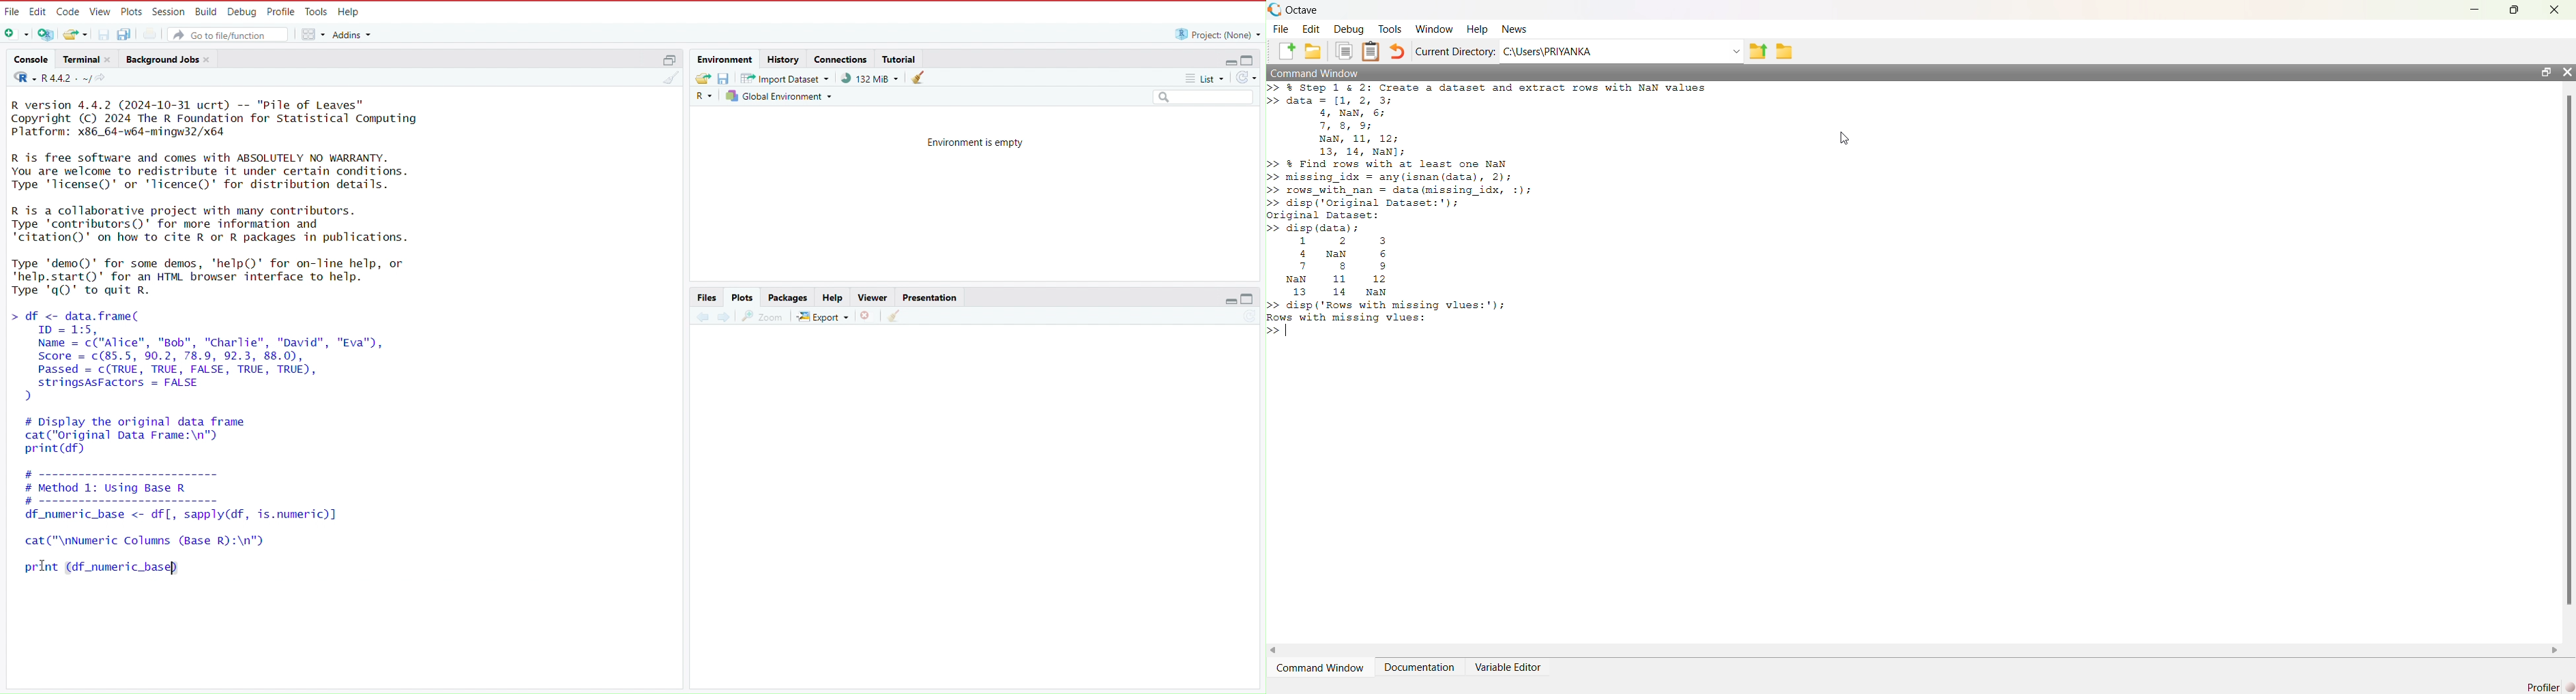  Describe the element at coordinates (786, 79) in the screenshot. I see `Import dataset` at that location.